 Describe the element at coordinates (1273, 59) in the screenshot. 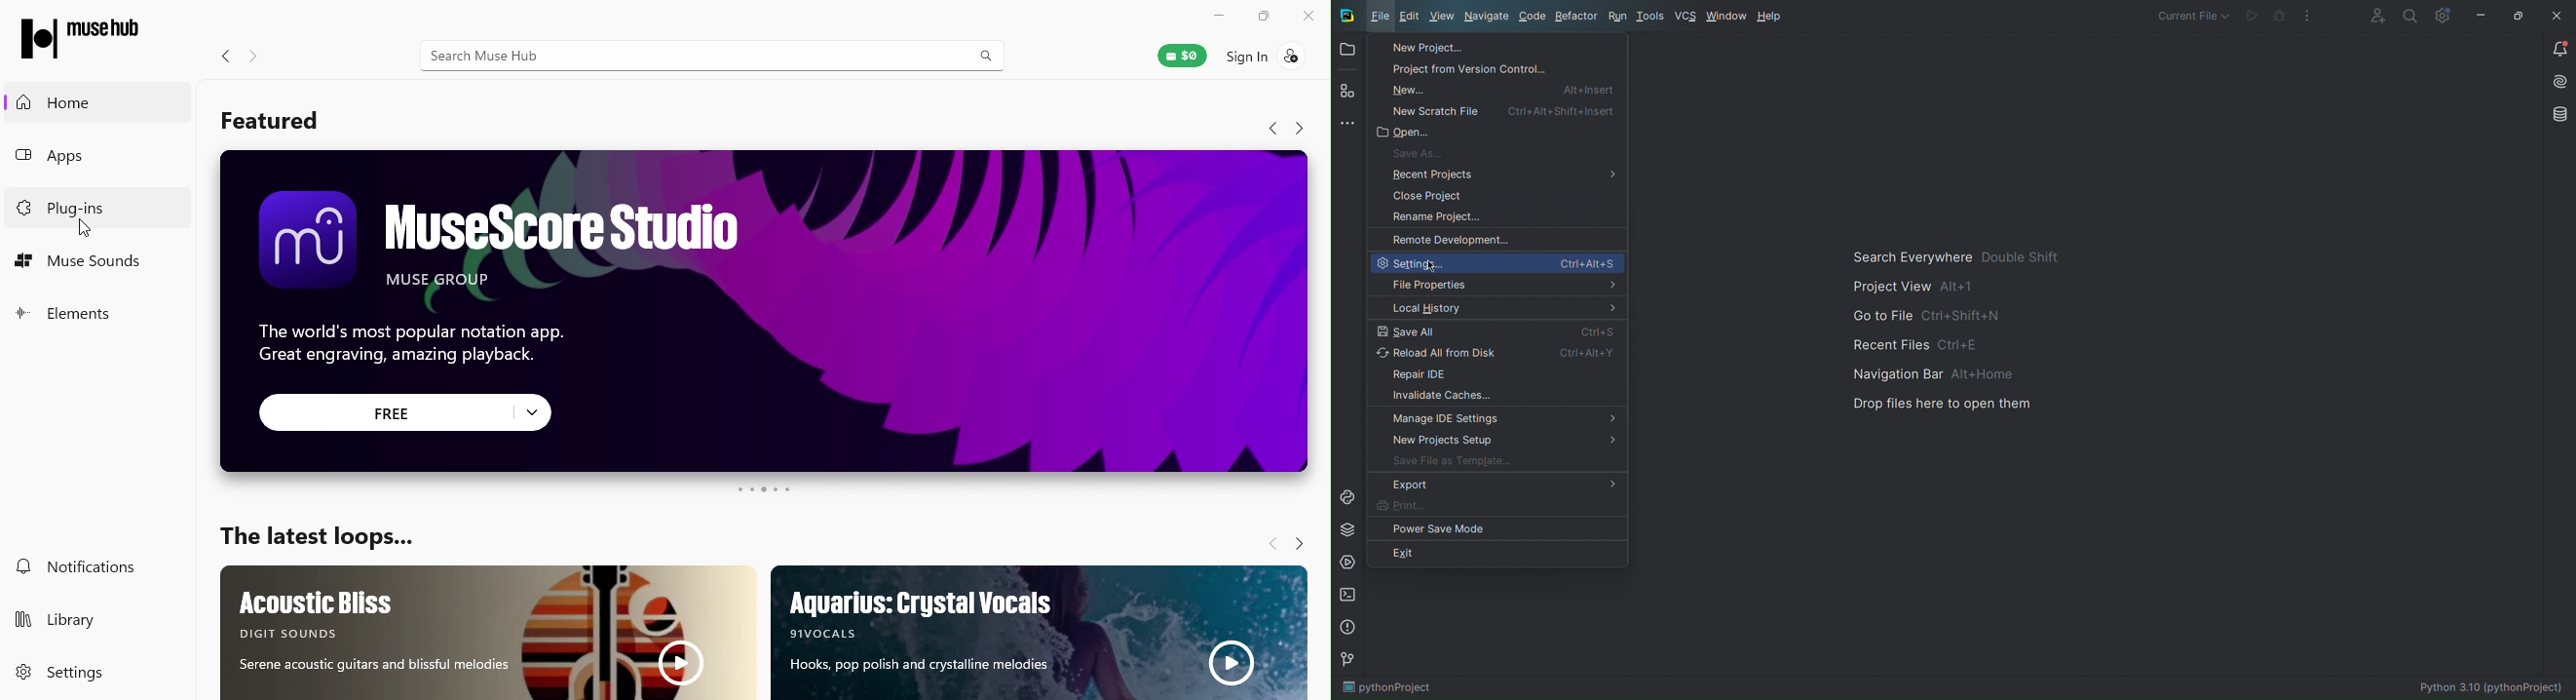

I see `Sign in` at that location.